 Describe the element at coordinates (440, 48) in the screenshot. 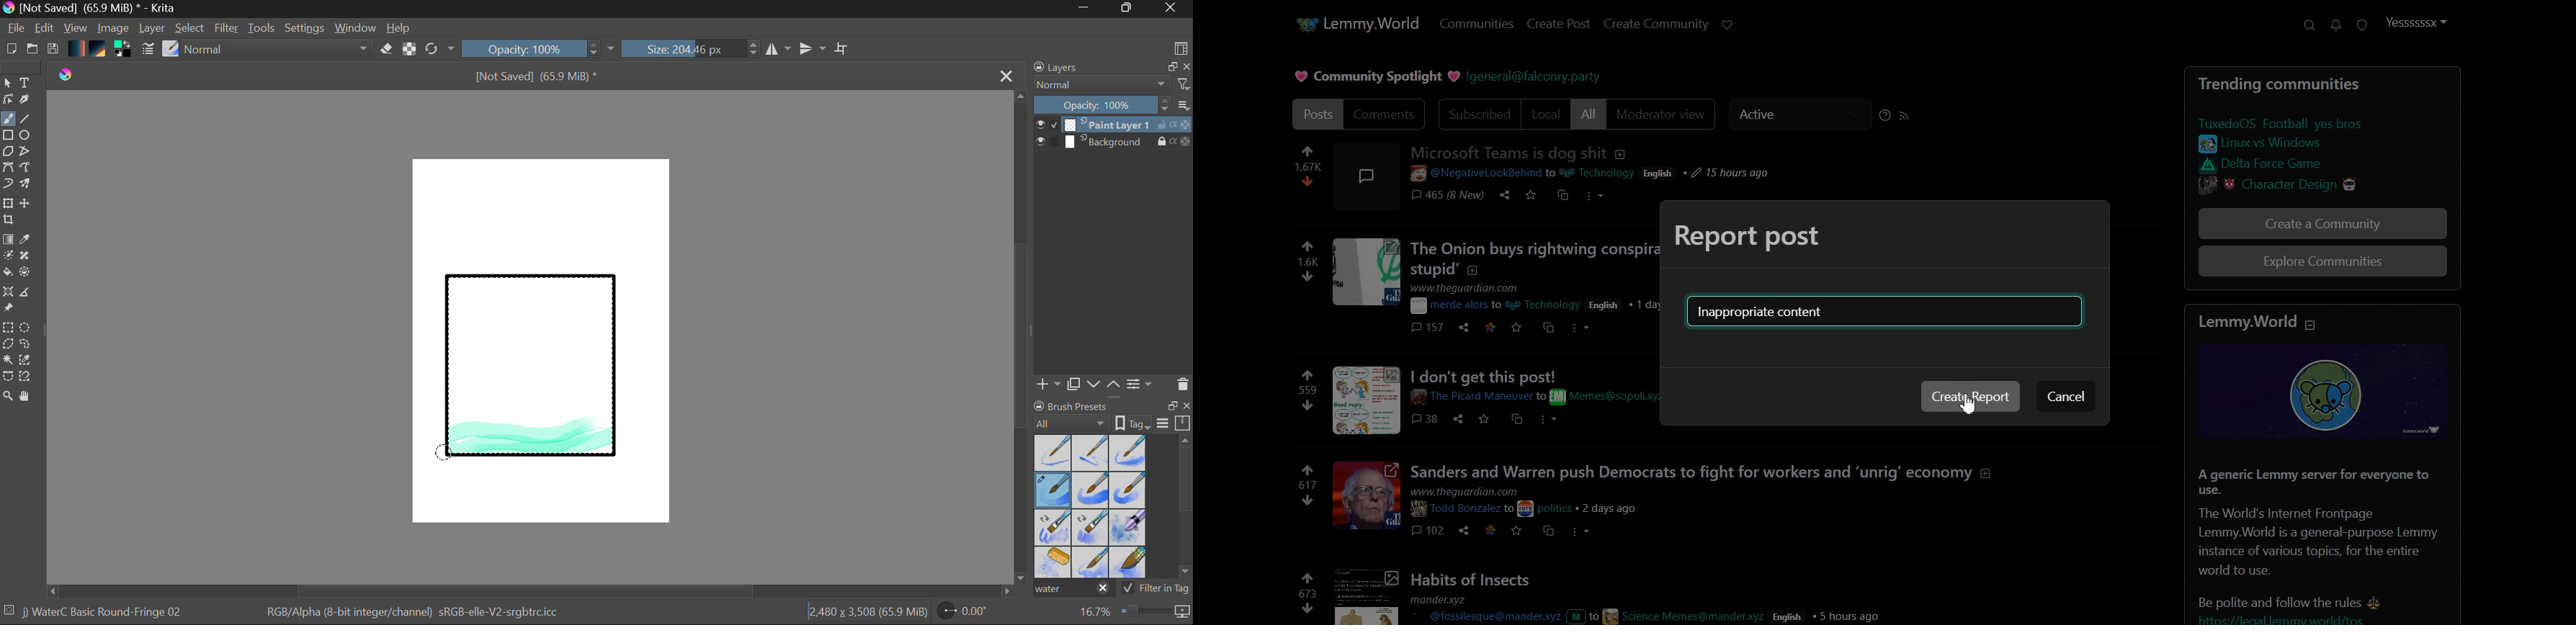

I see `Refresh` at that location.